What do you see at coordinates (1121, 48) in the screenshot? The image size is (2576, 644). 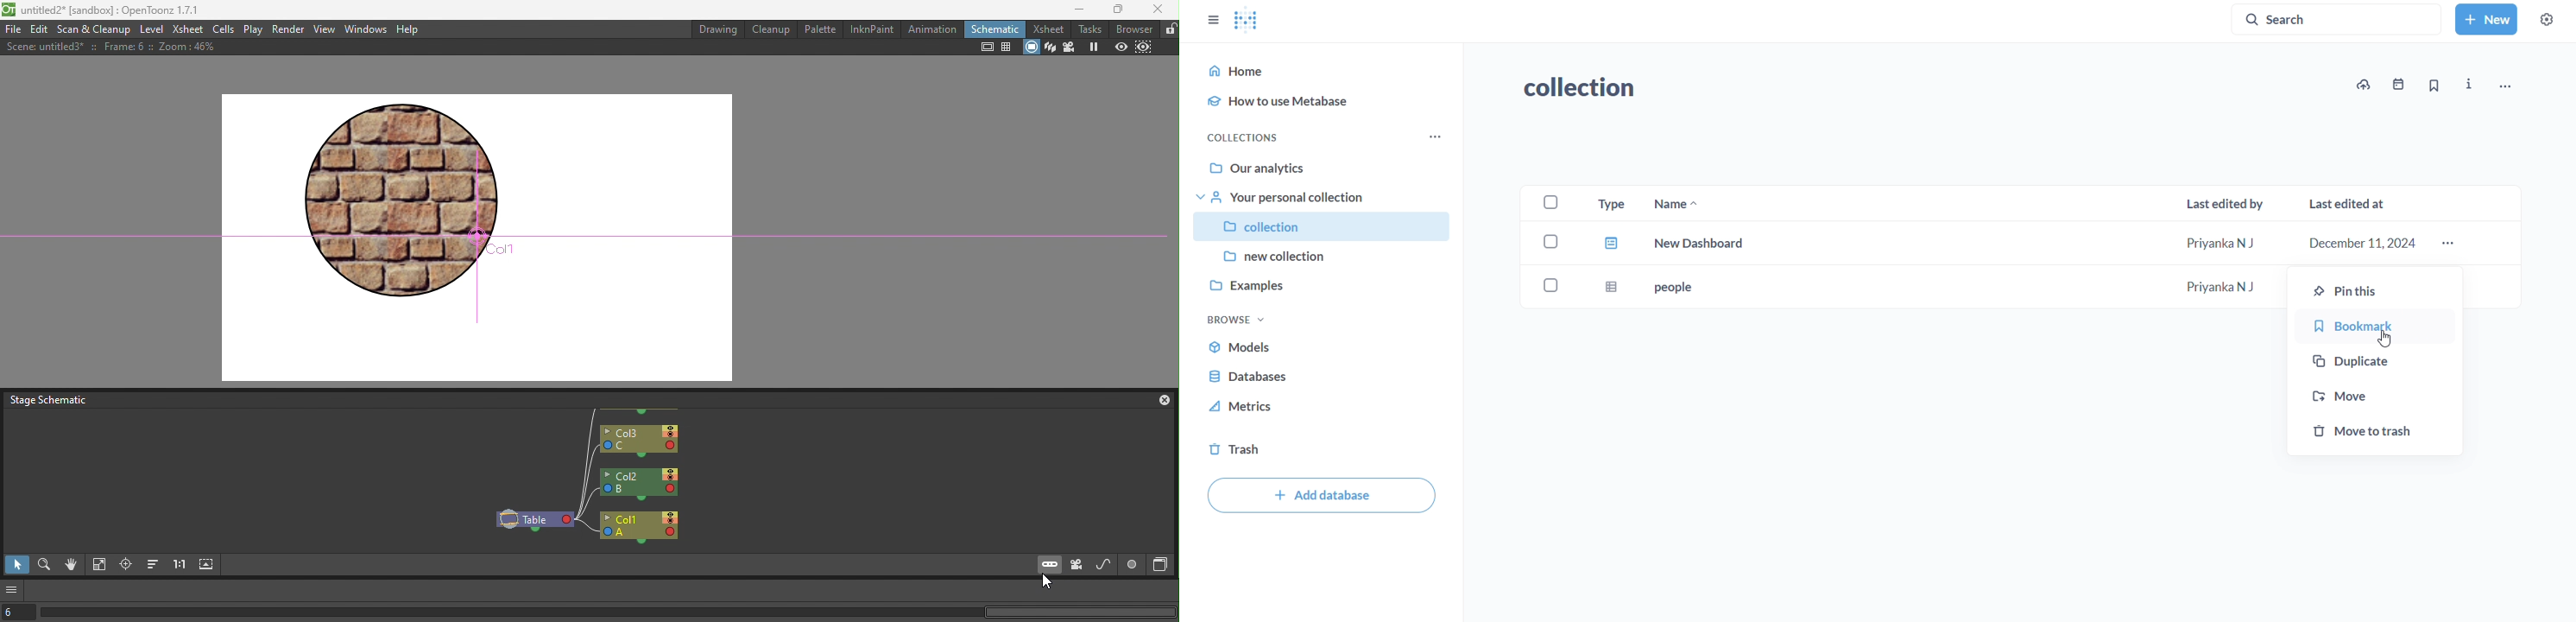 I see `Preview` at bounding box center [1121, 48].